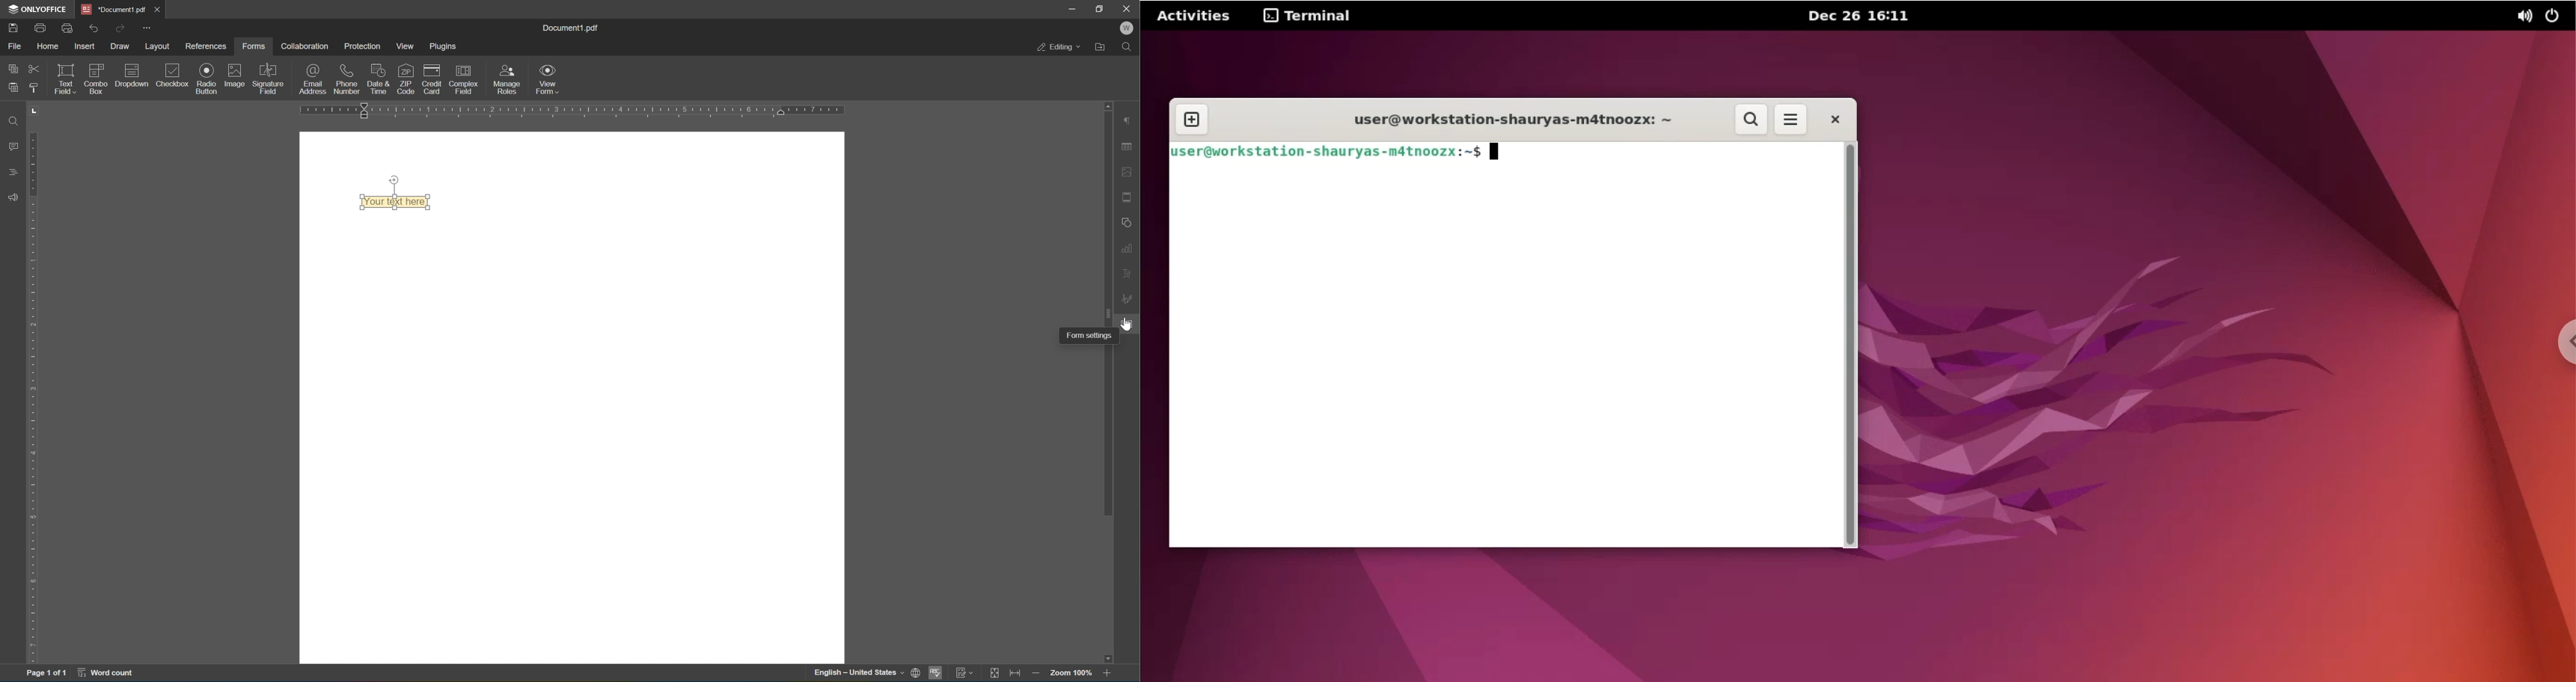 This screenshot has height=700, width=2576. What do you see at coordinates (1128, 119) in the screenshot?
I see `paragraph settings` at bounding box center [1128, 119].